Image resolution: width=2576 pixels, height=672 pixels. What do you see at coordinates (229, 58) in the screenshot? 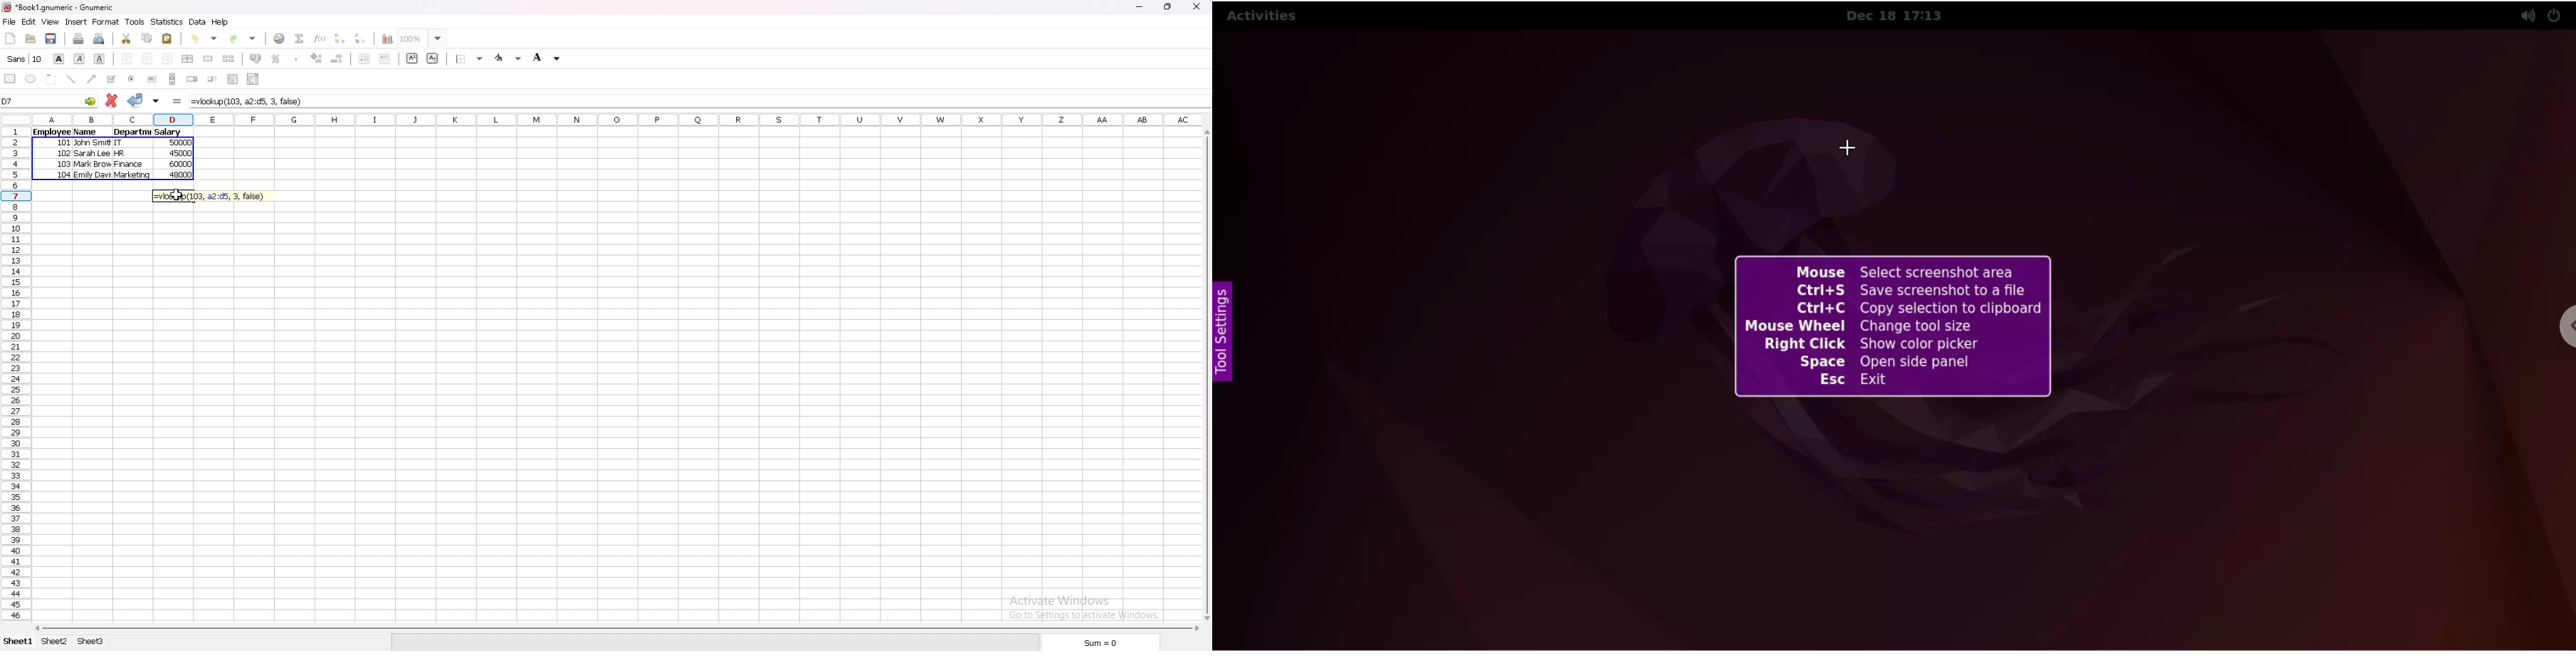
I see `split merged` at bounding box center [229, 58].